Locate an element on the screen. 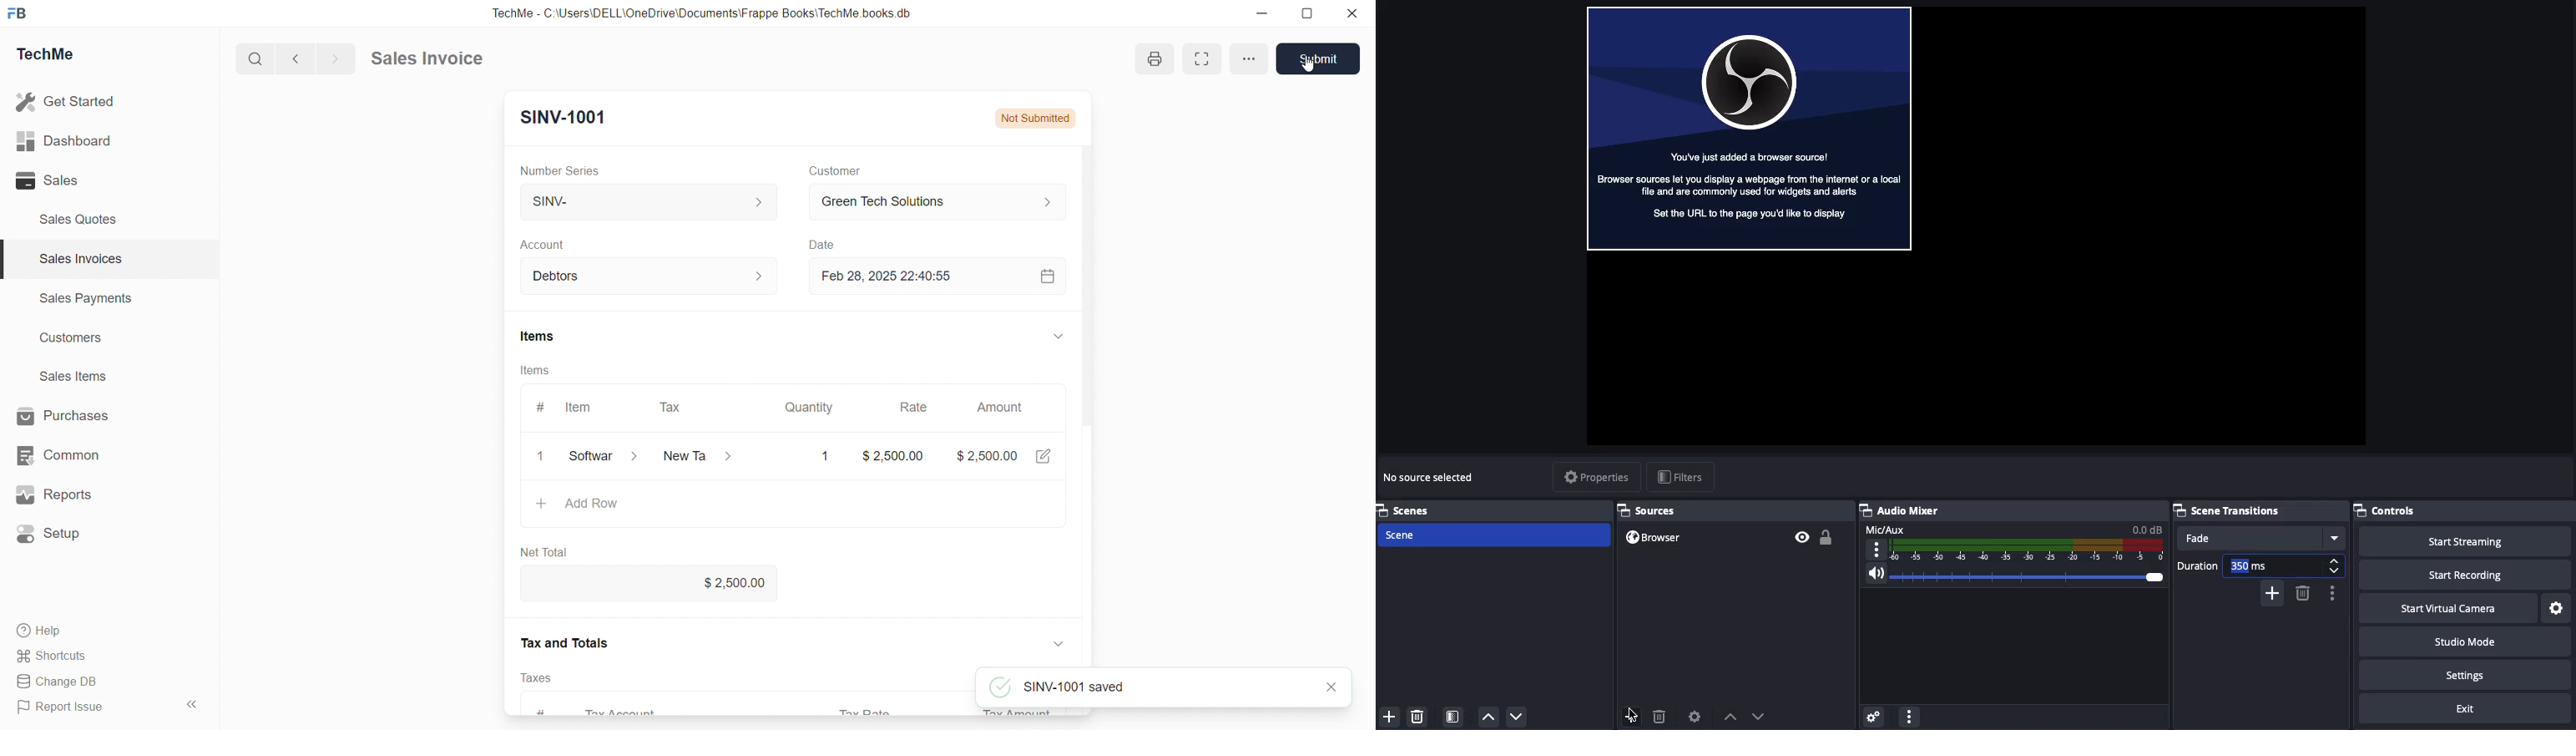 Image resolution: width=2576 pixels, height=756 pixels. Settings is located at coordinates (1871, 716).